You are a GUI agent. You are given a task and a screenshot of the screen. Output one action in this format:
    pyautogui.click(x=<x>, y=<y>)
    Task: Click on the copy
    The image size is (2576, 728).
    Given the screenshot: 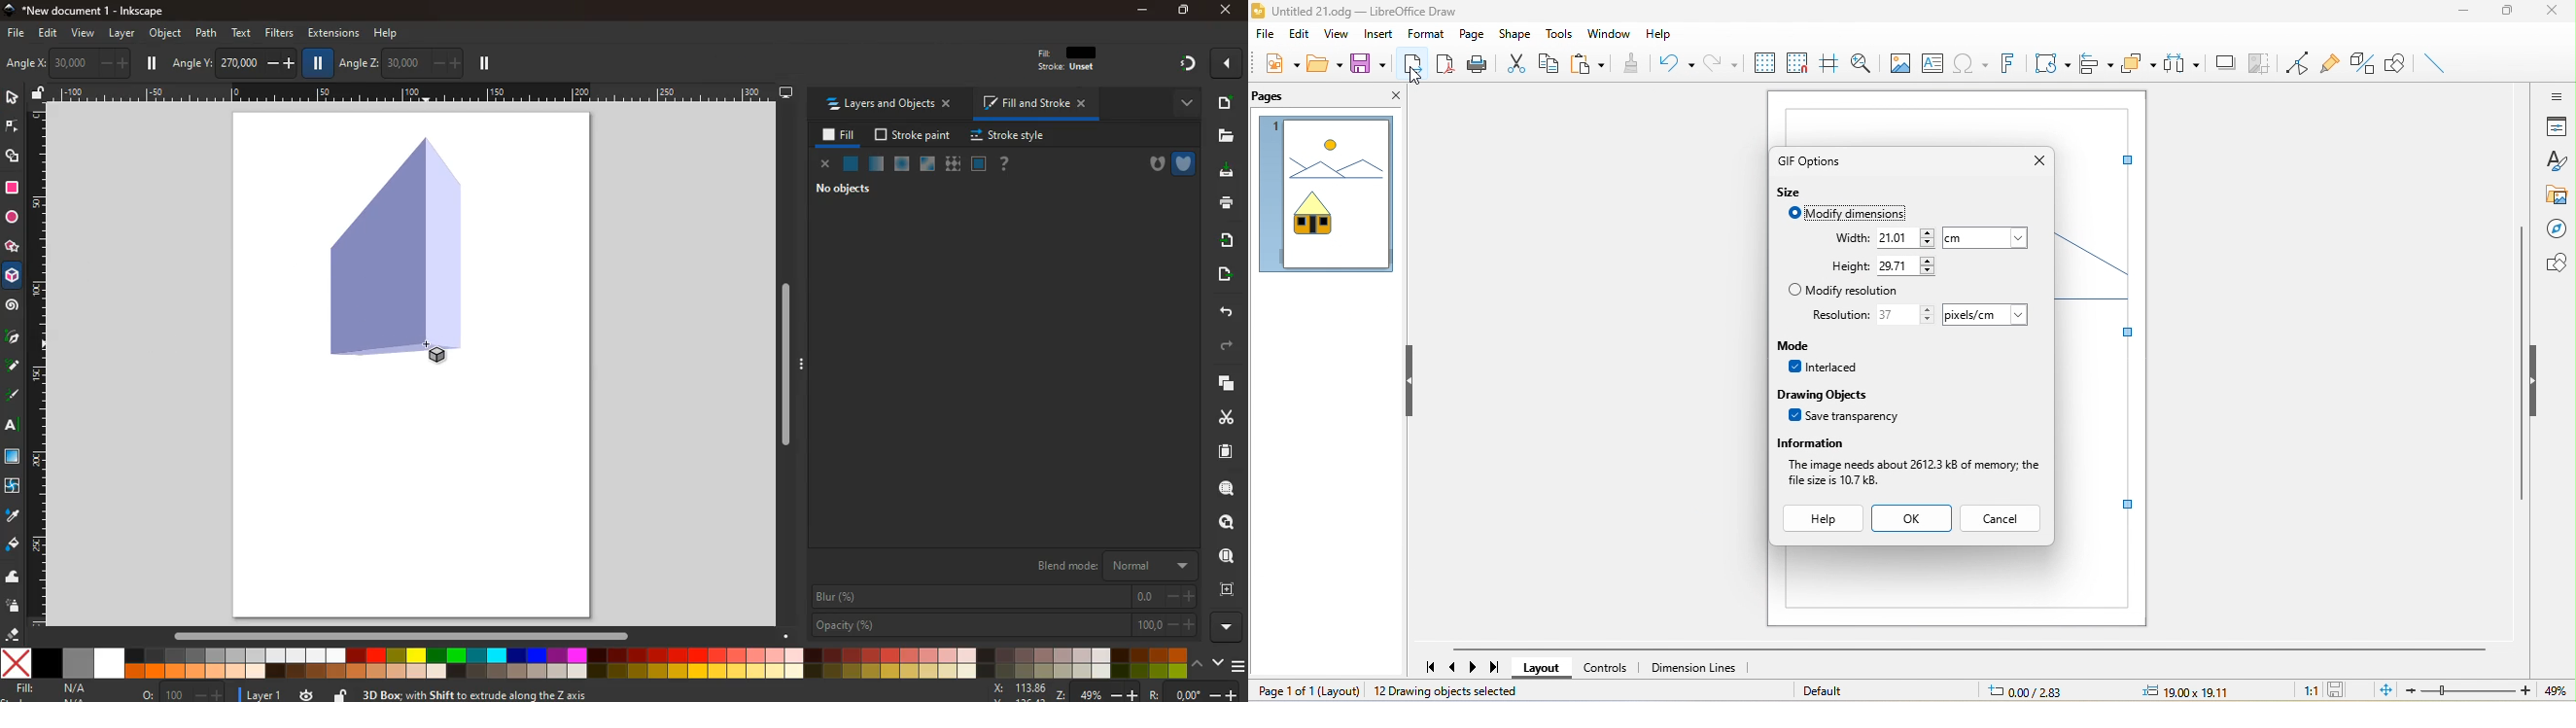 What is the action you would take?
    pyautogui.click(x=1550, y=62)
    